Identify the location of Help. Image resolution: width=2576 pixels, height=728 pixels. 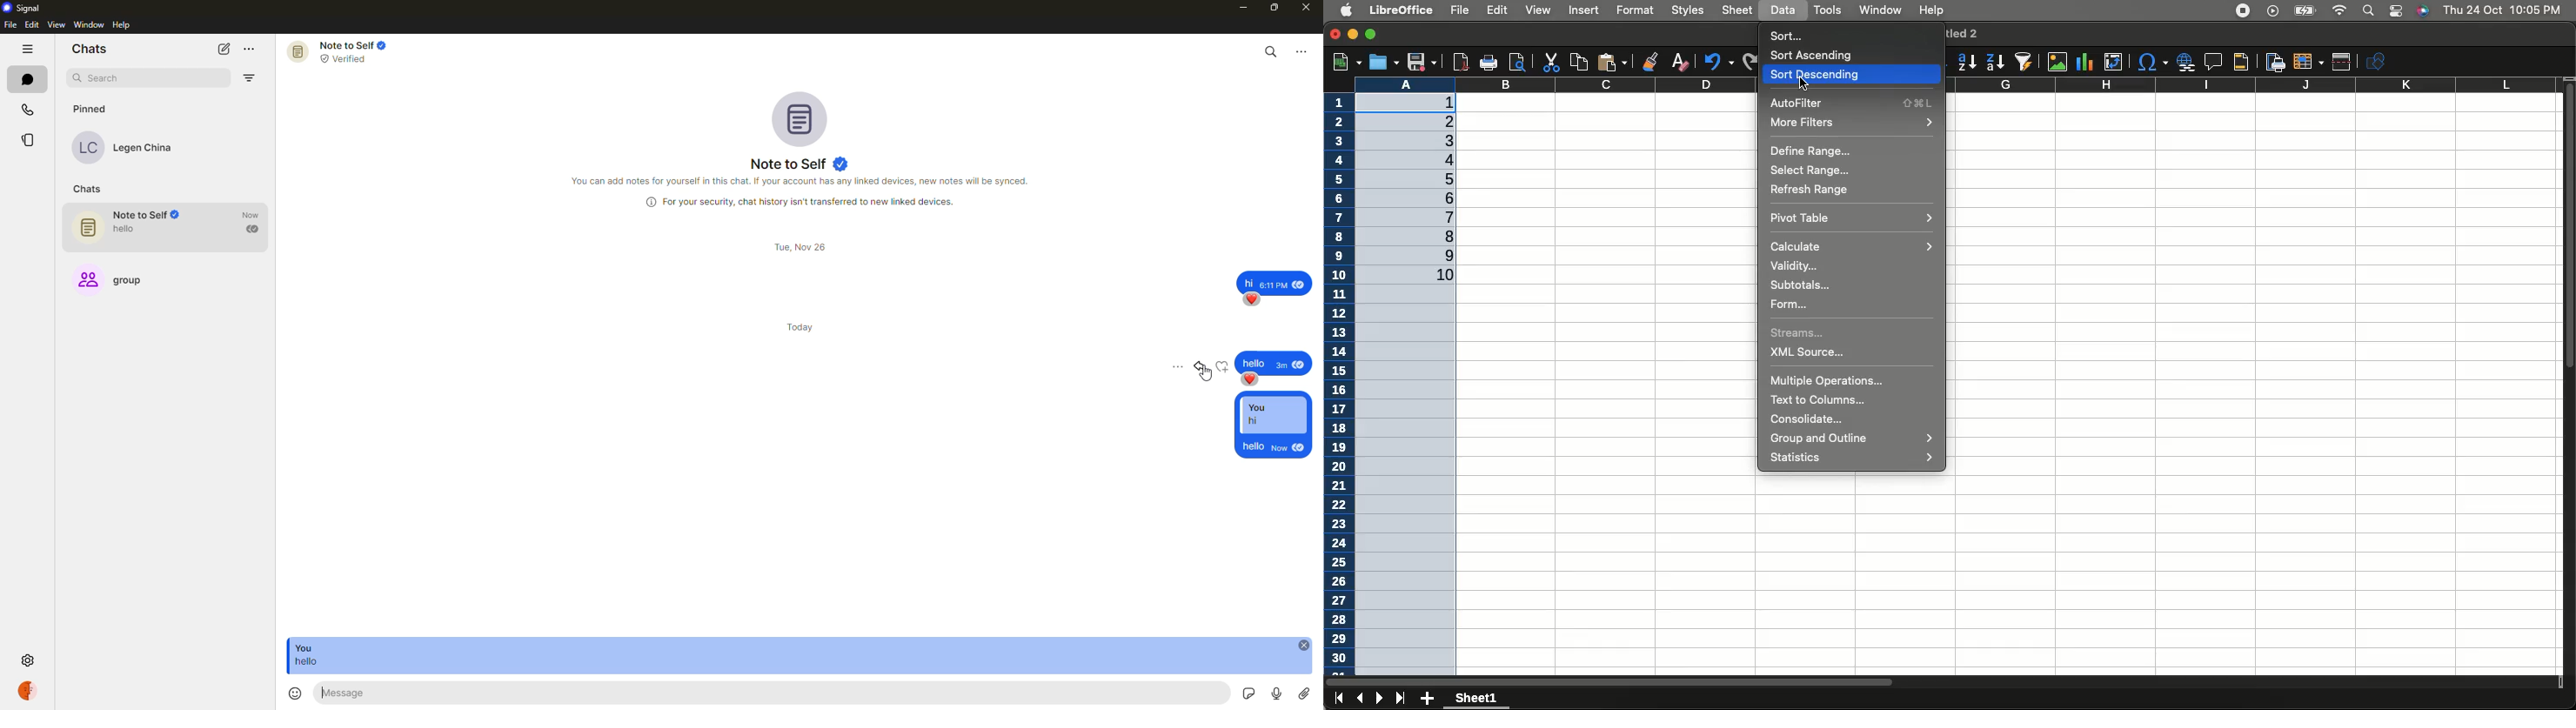
(1932, 11).